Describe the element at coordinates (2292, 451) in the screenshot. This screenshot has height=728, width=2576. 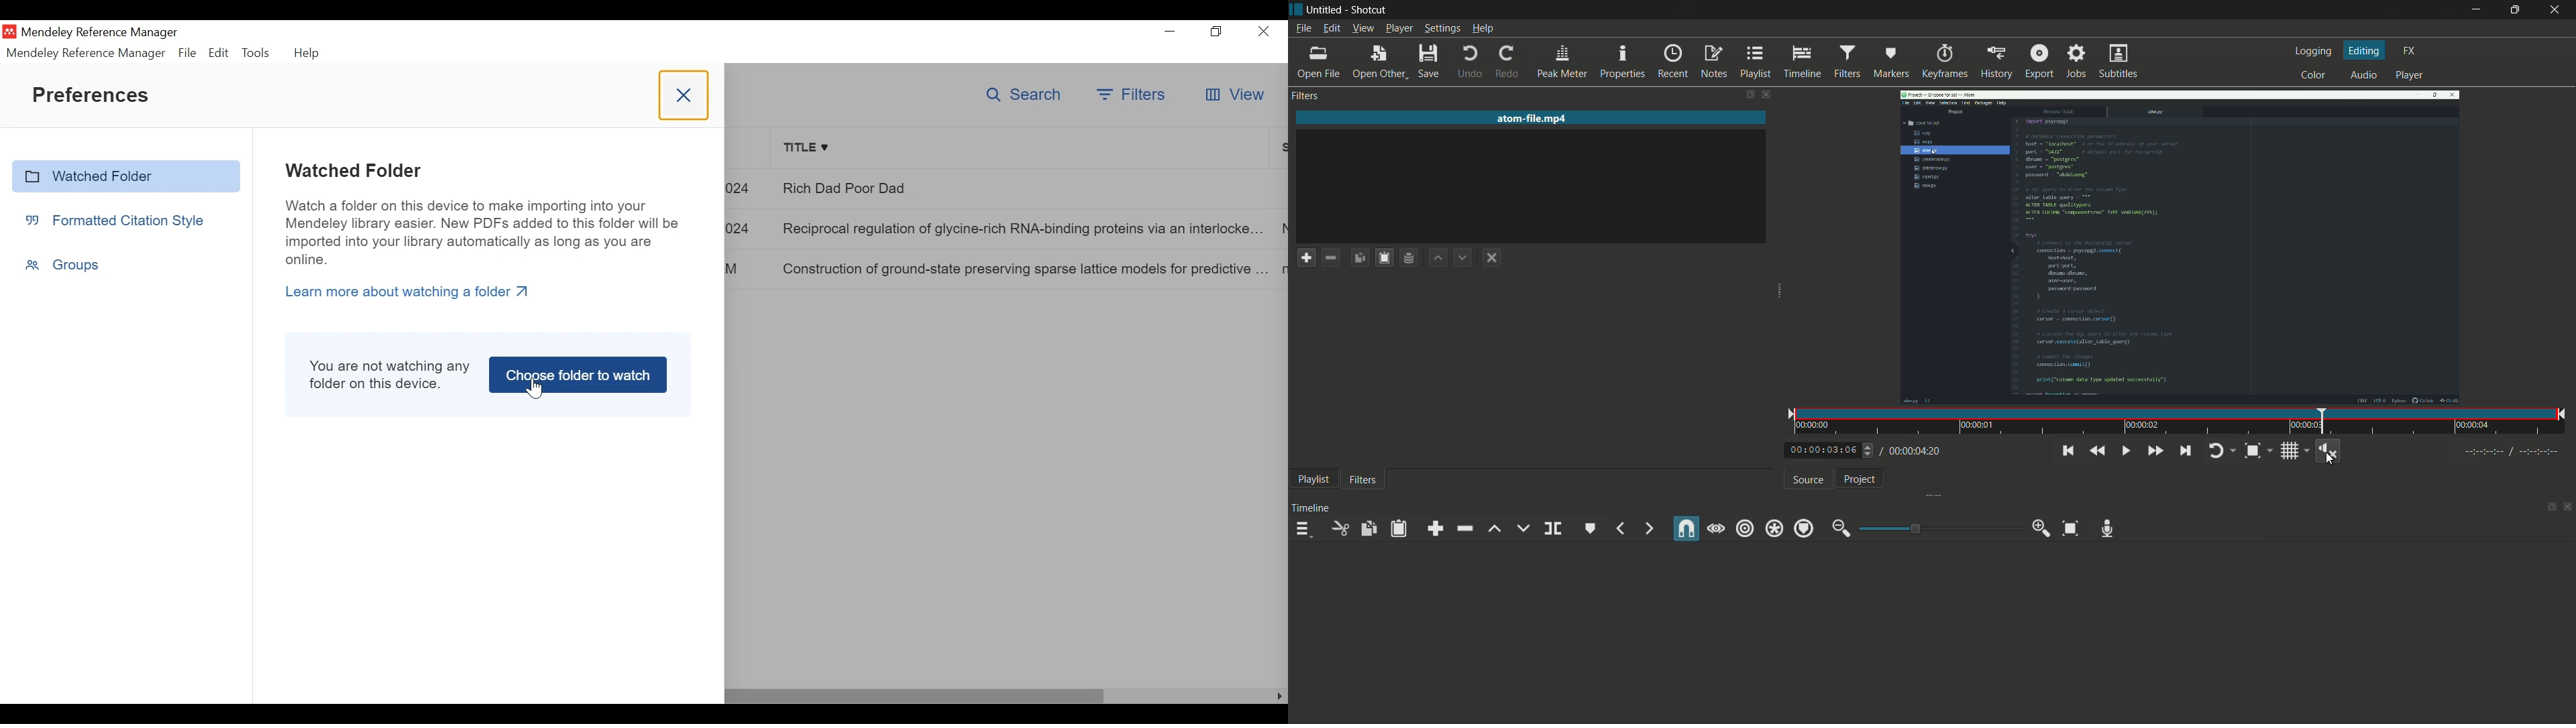
I see `toggle grid` at that location.